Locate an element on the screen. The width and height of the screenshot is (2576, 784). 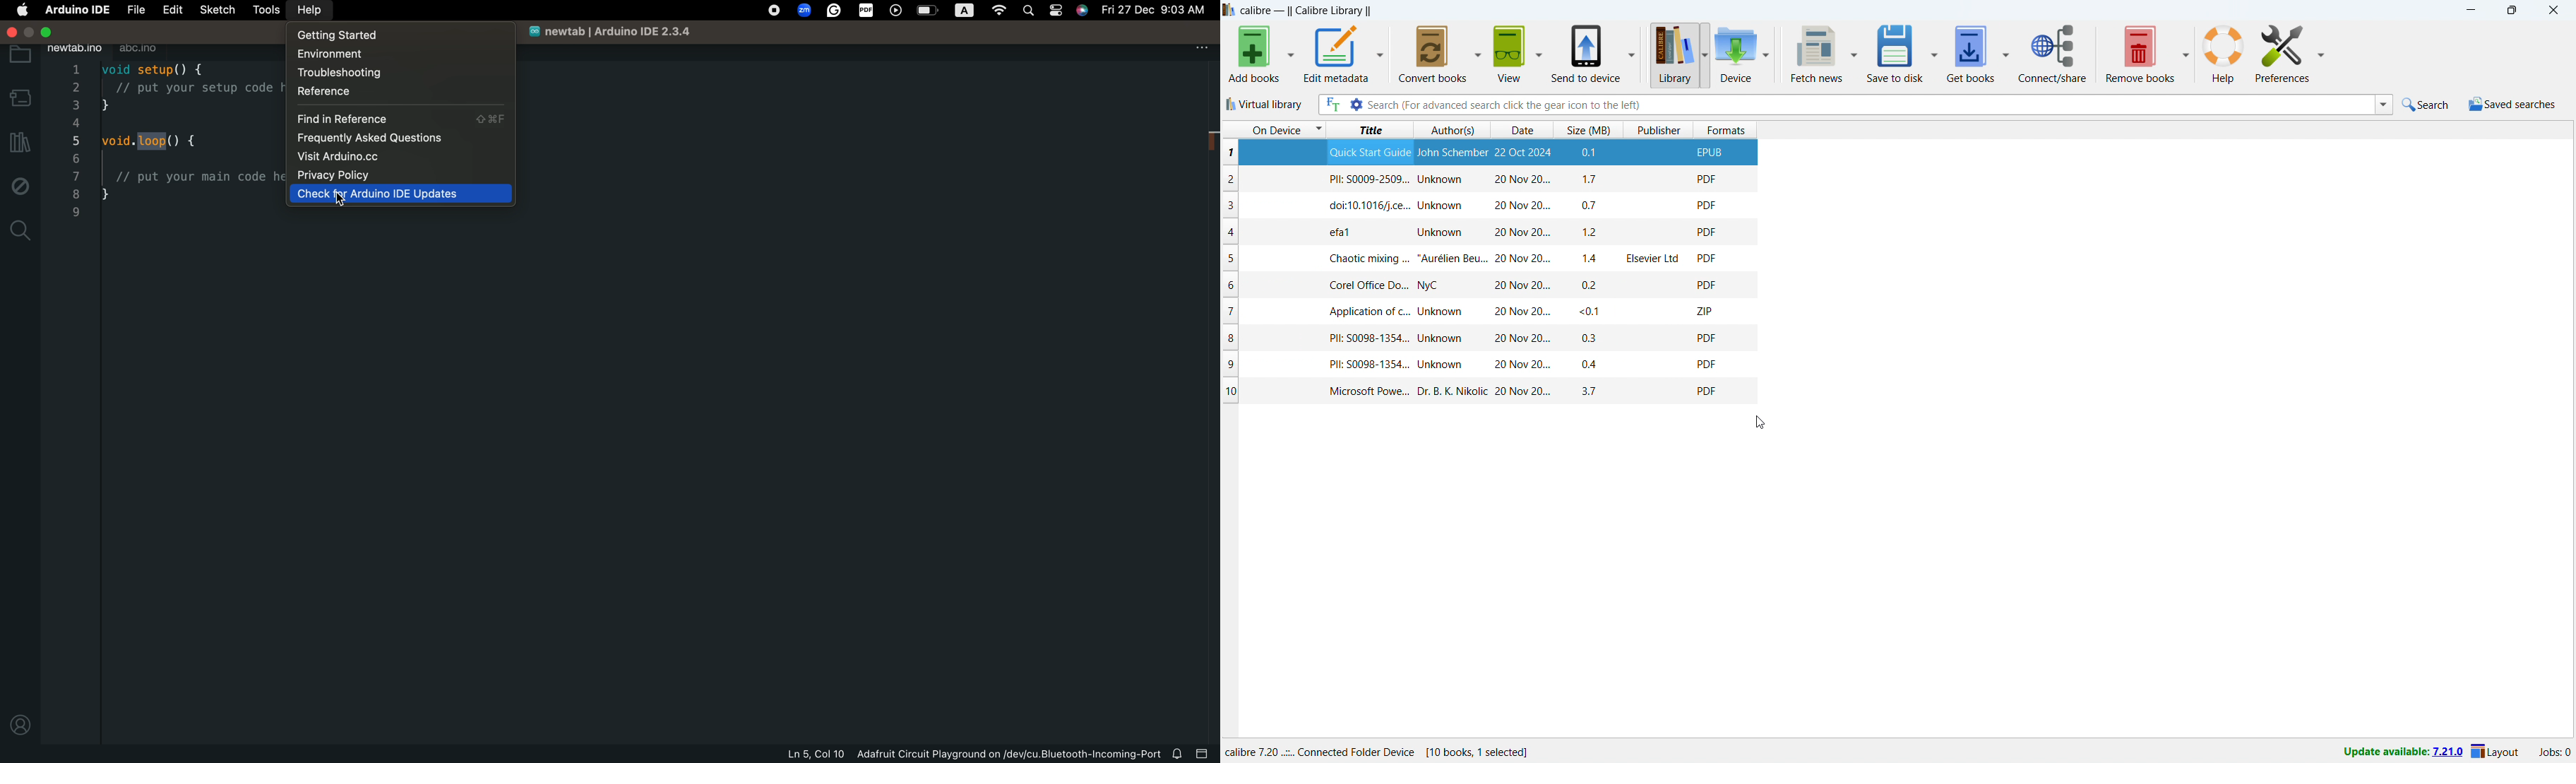
one book entry is located at coordinates (1486, 285).